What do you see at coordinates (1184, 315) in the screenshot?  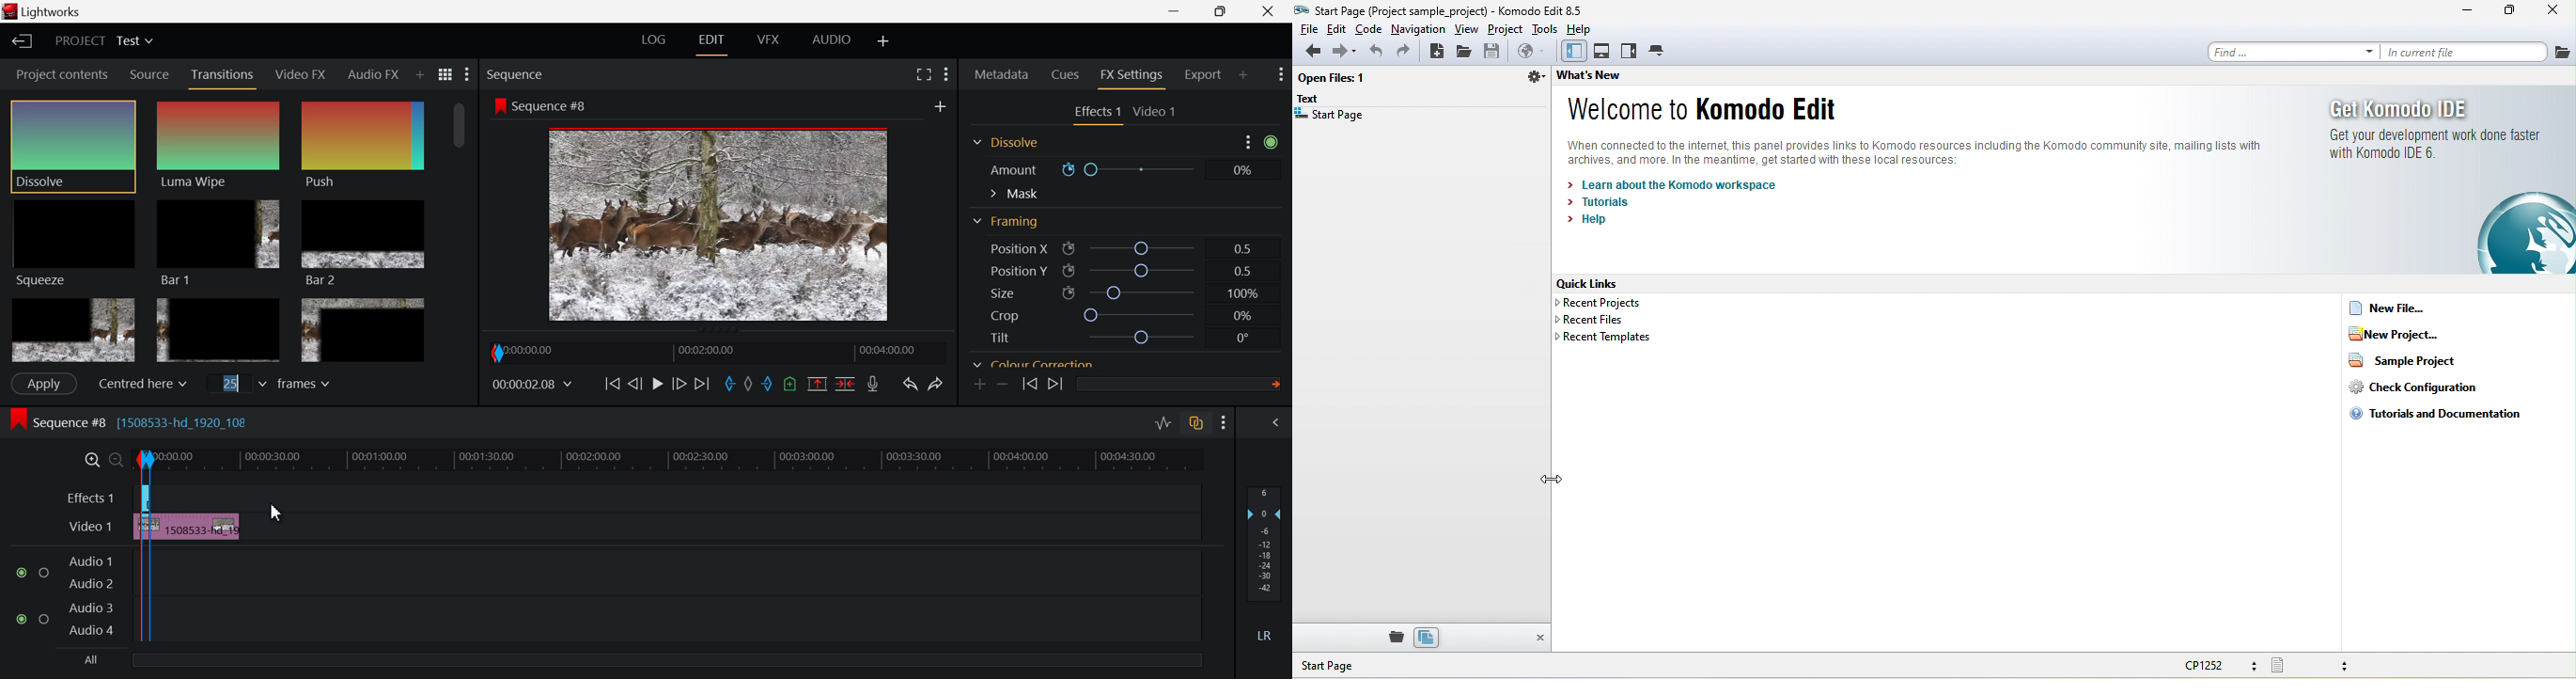 I see `HSV` at bounding box center [1184, 315].